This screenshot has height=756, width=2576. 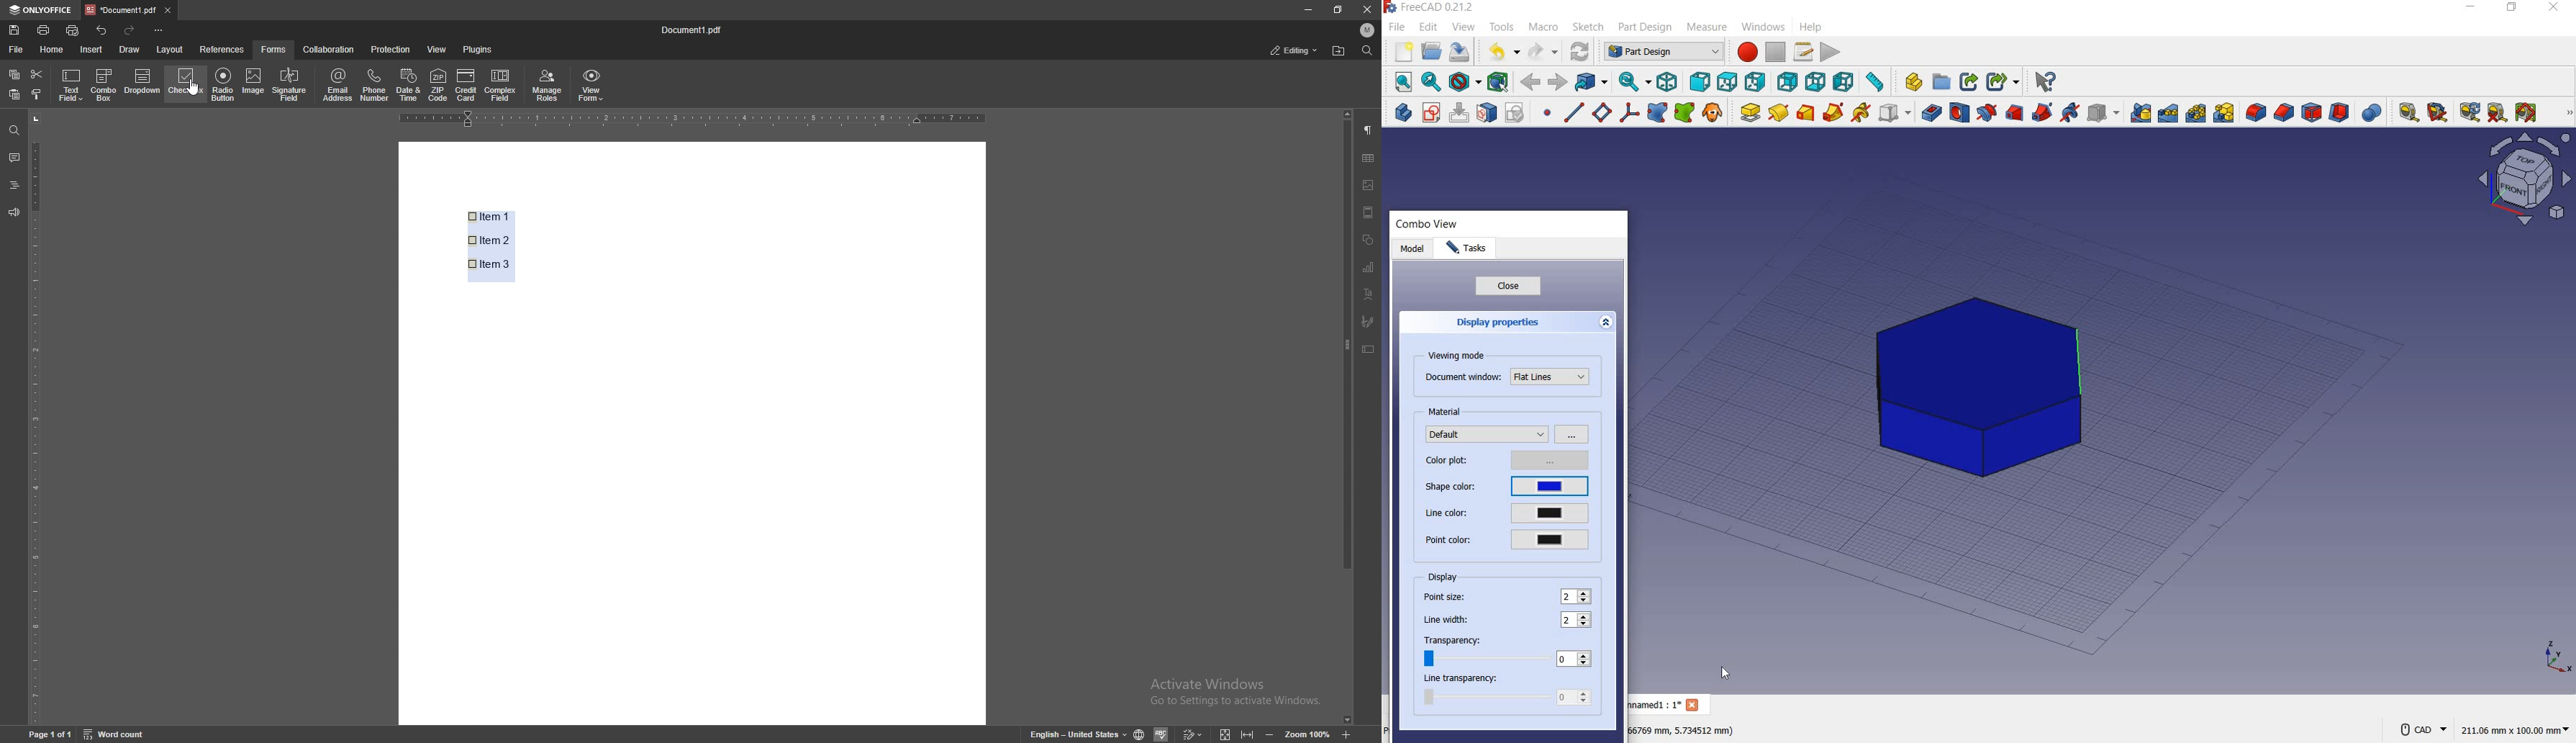 What do you see at coordinates (481, 49) in the screenshot?
I see `plugins` at bounding box center [481, 49].